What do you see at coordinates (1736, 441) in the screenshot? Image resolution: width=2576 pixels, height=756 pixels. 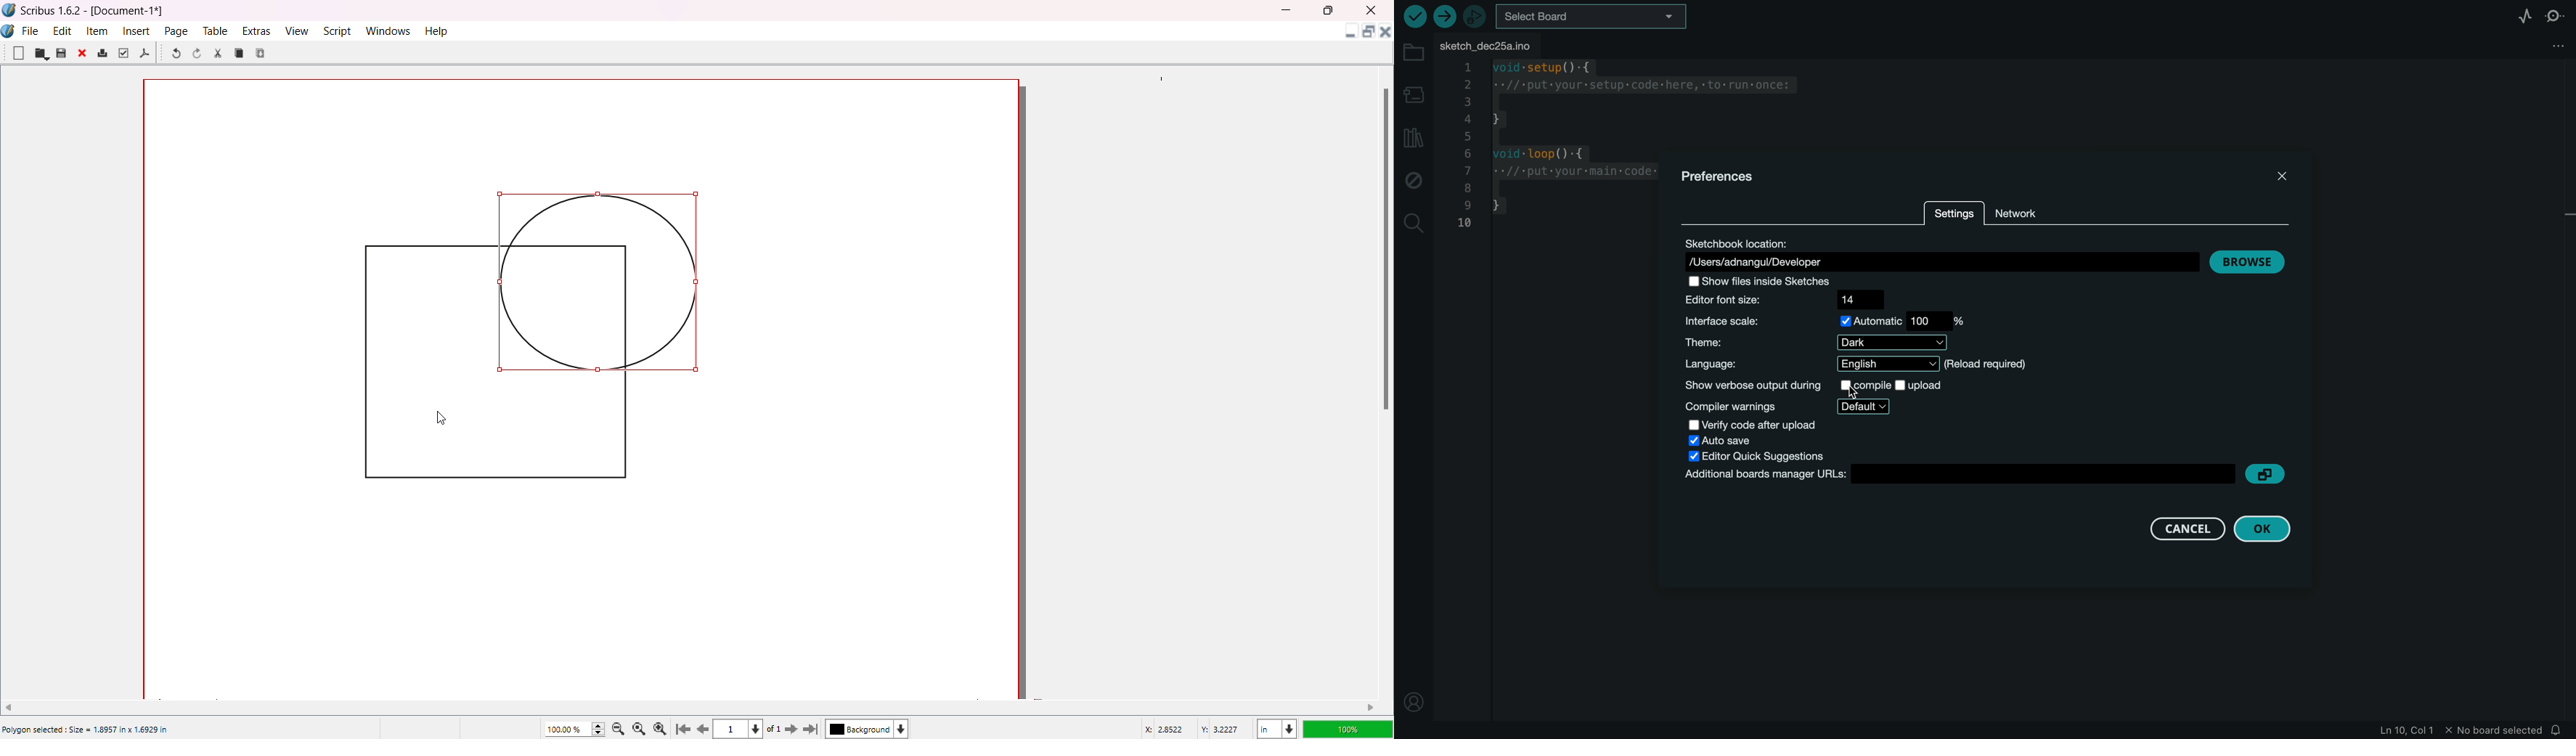 I see `auto  save` at bounding box center [1736, 441].